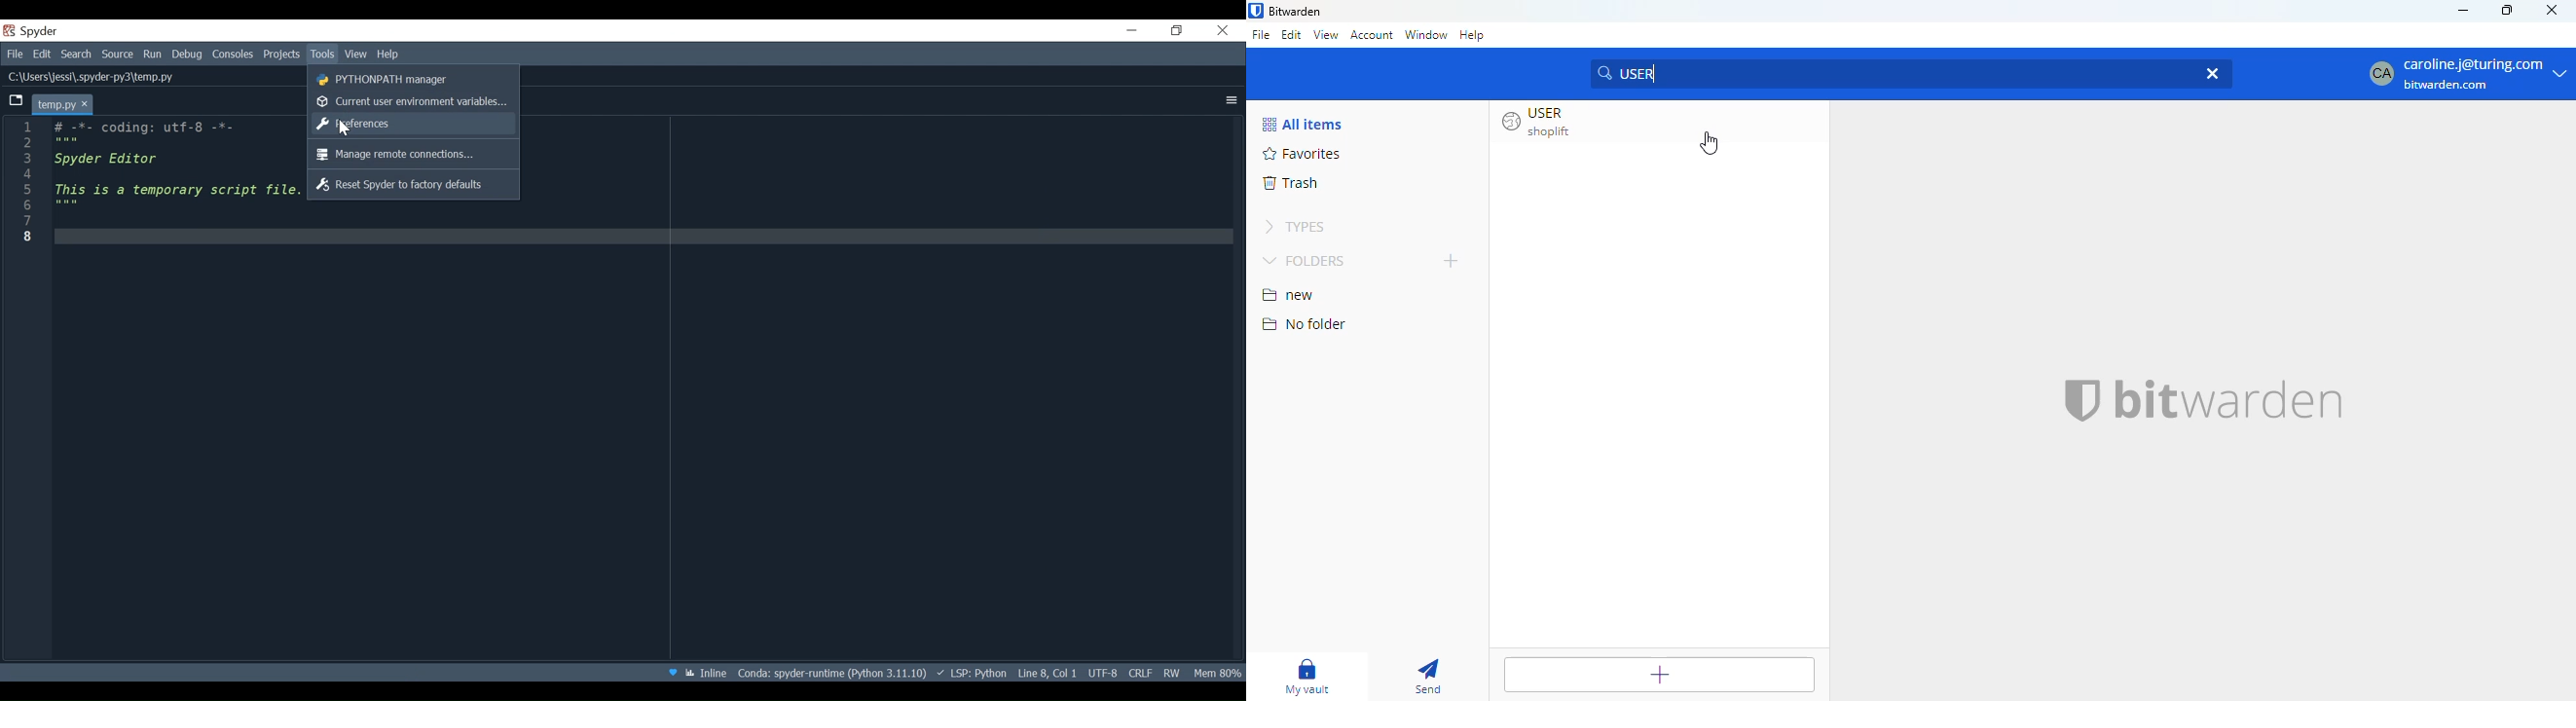 This screenshot has height=728, width=2576. What do you see at coordinates (1216, 672) in the screenshot?
I see `Memory Usage` at bounding box center [1216, 672].